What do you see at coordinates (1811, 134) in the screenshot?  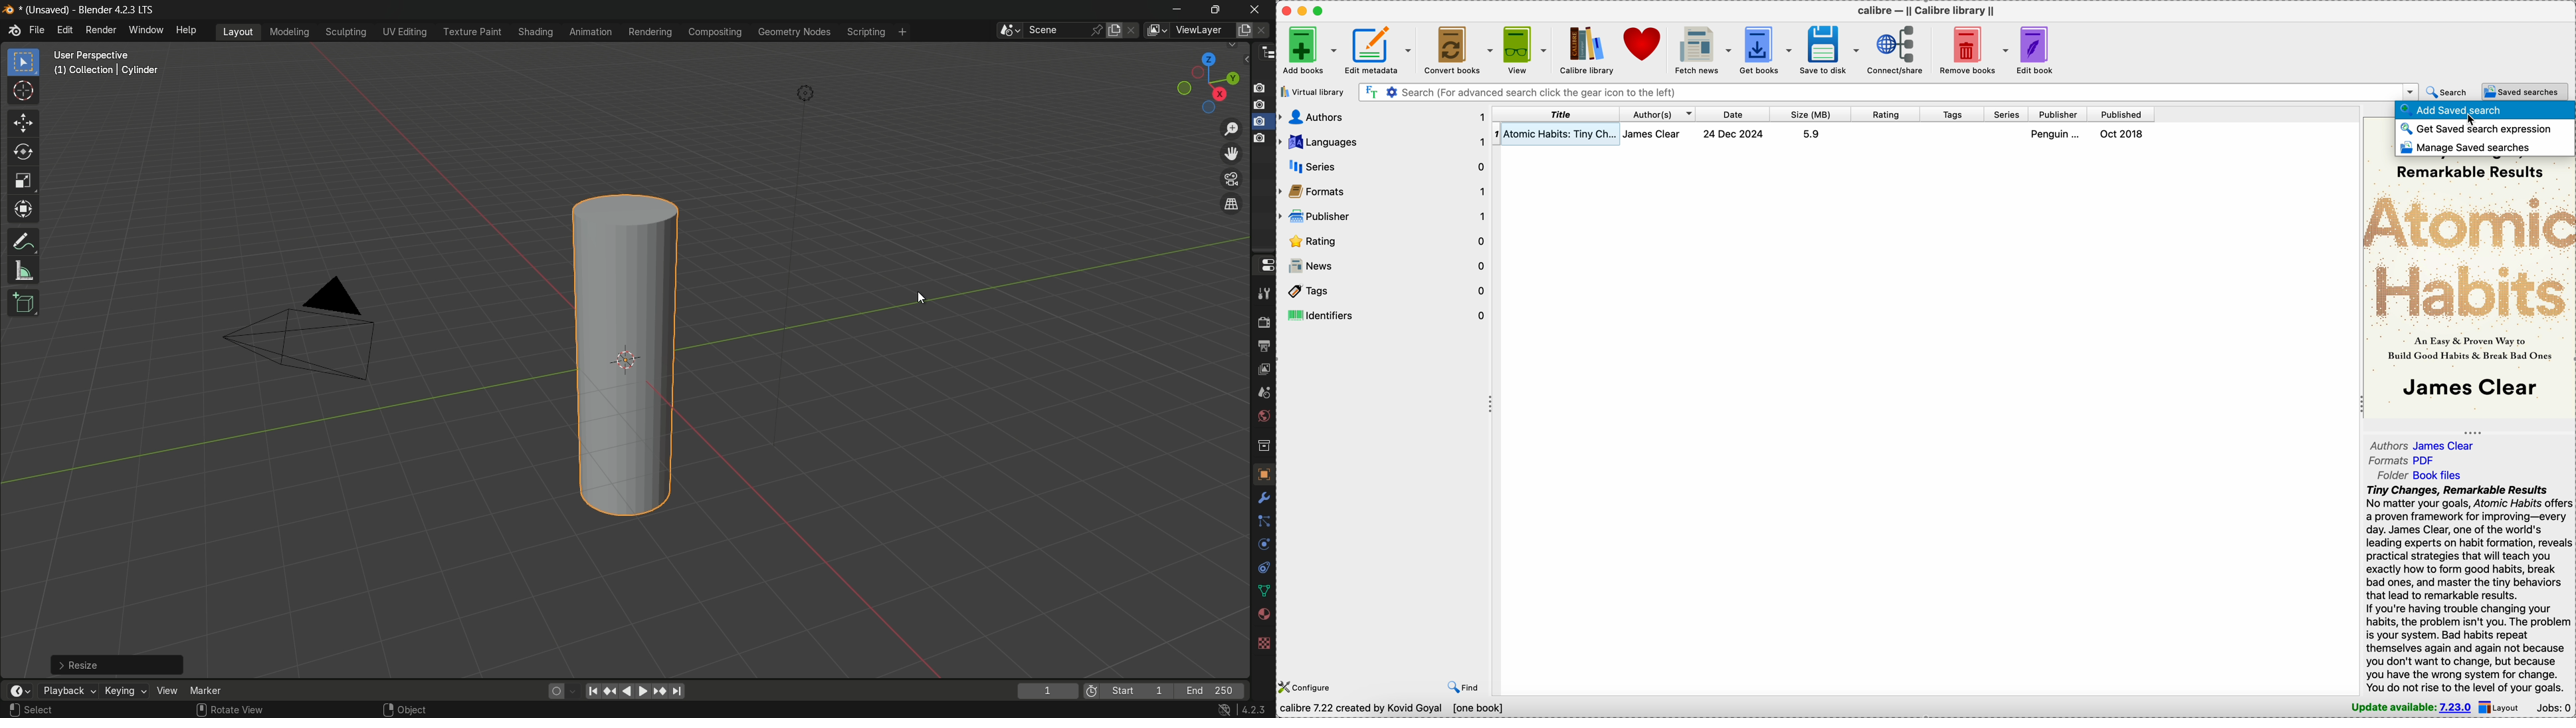 I see `5.9` at bounding box center [1811, 134].